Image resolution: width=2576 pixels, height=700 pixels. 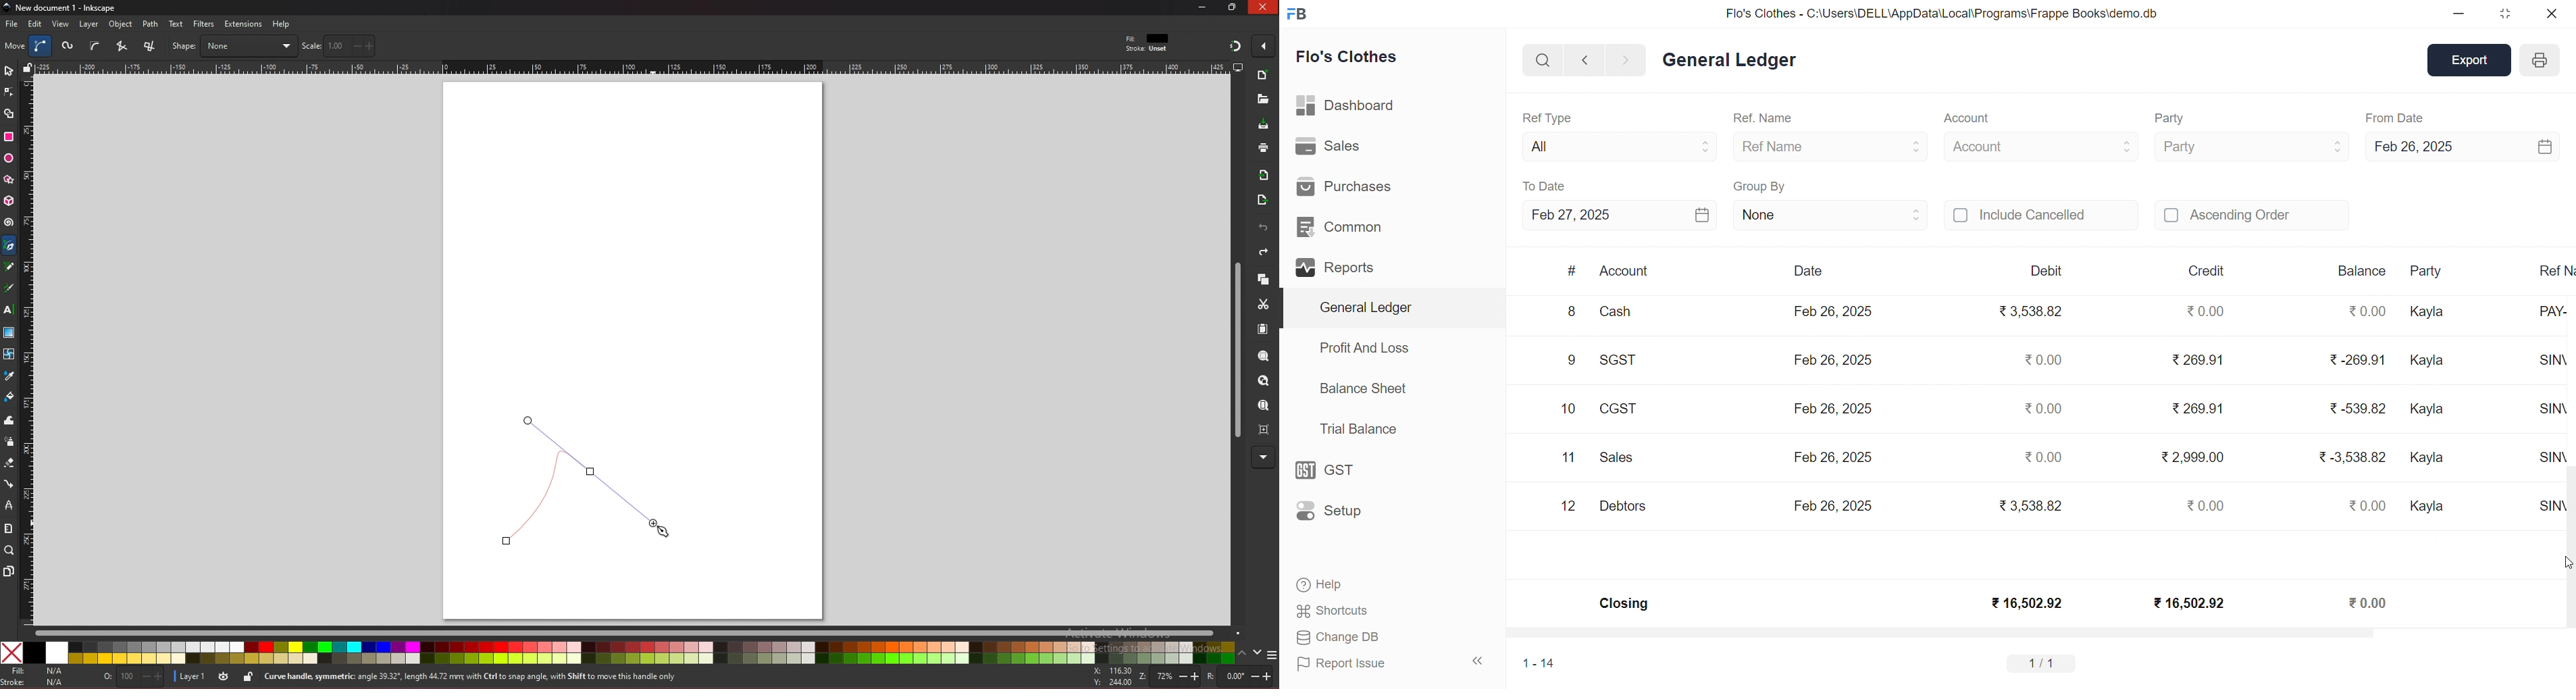 What do you see at coordinates (2545, 465) in the screenshot?
I see `SINV-` at bounding box center [2545, 465].